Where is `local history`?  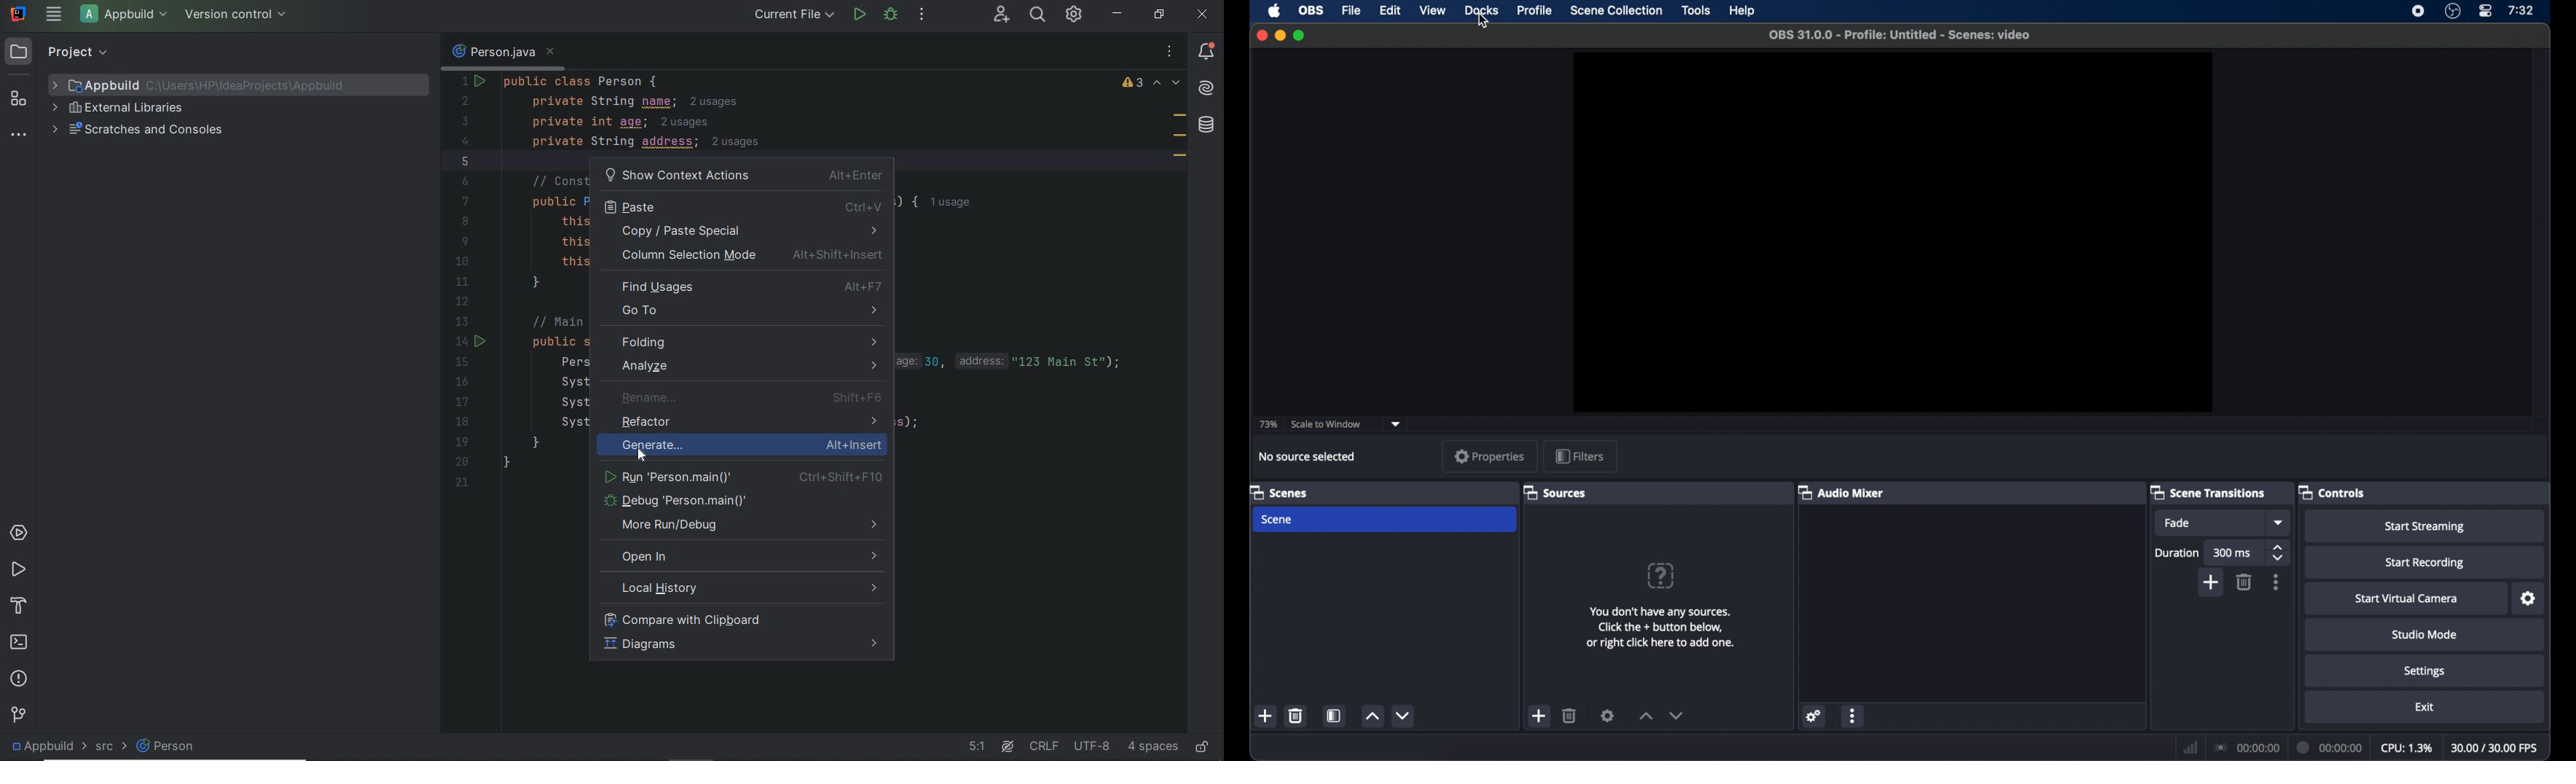
local history is located at coordinates (742, 589).